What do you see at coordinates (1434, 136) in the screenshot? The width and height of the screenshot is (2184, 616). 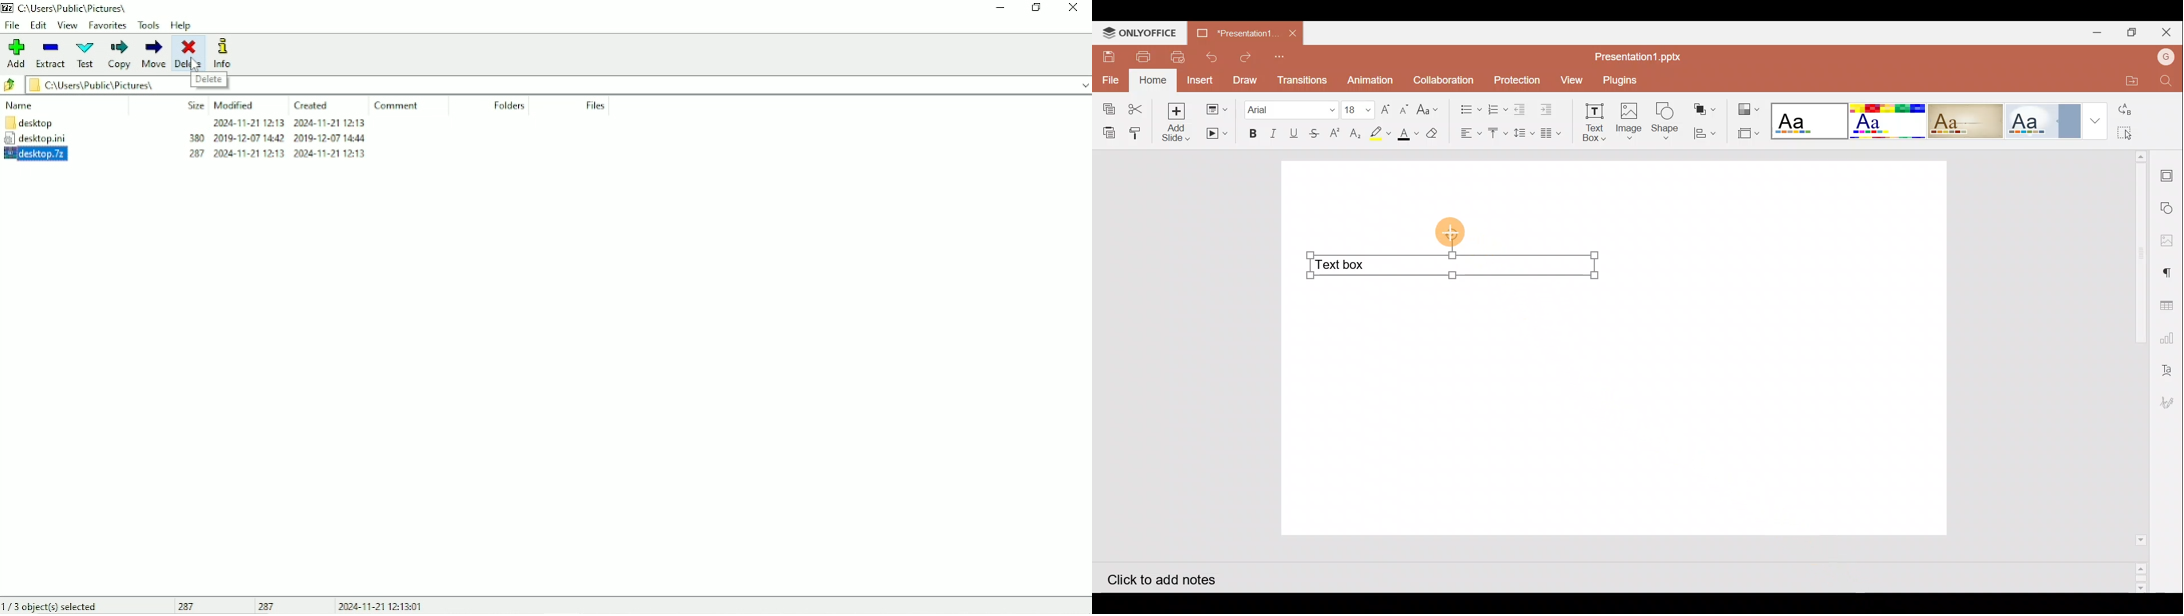 I see `Clear style` at bounding box center [1434, 136].